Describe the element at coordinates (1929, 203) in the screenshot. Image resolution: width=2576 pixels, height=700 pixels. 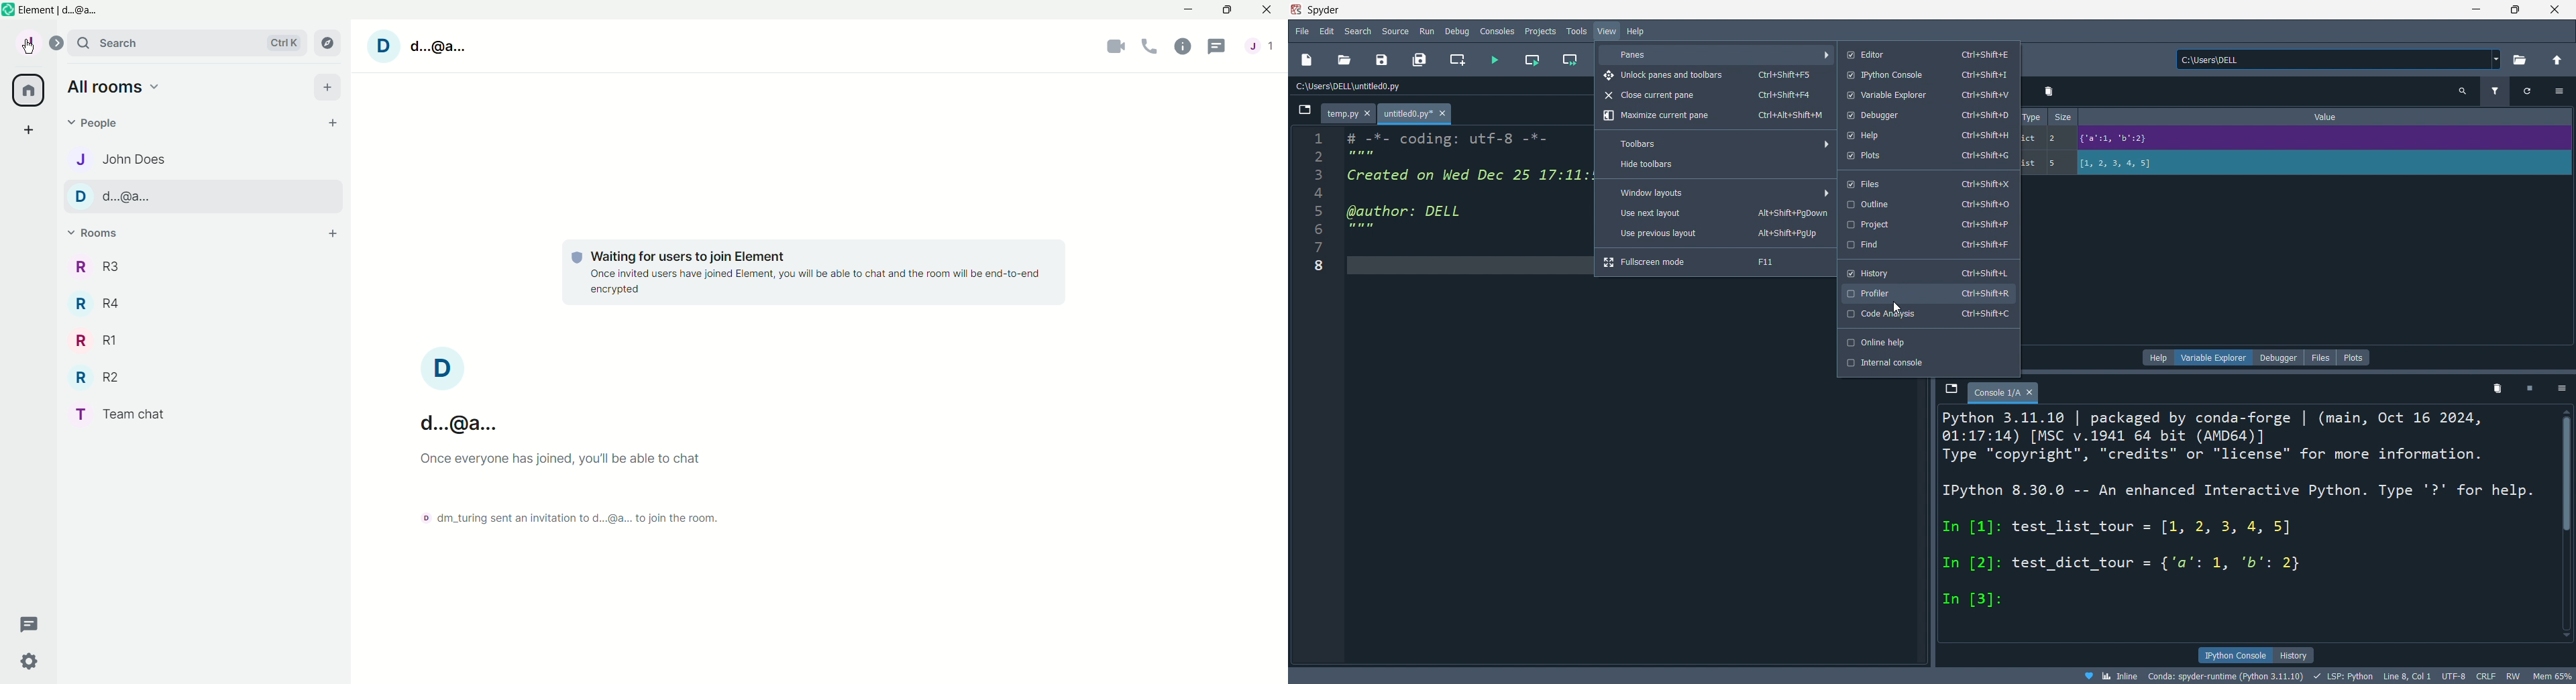
I see `outline` at that location.